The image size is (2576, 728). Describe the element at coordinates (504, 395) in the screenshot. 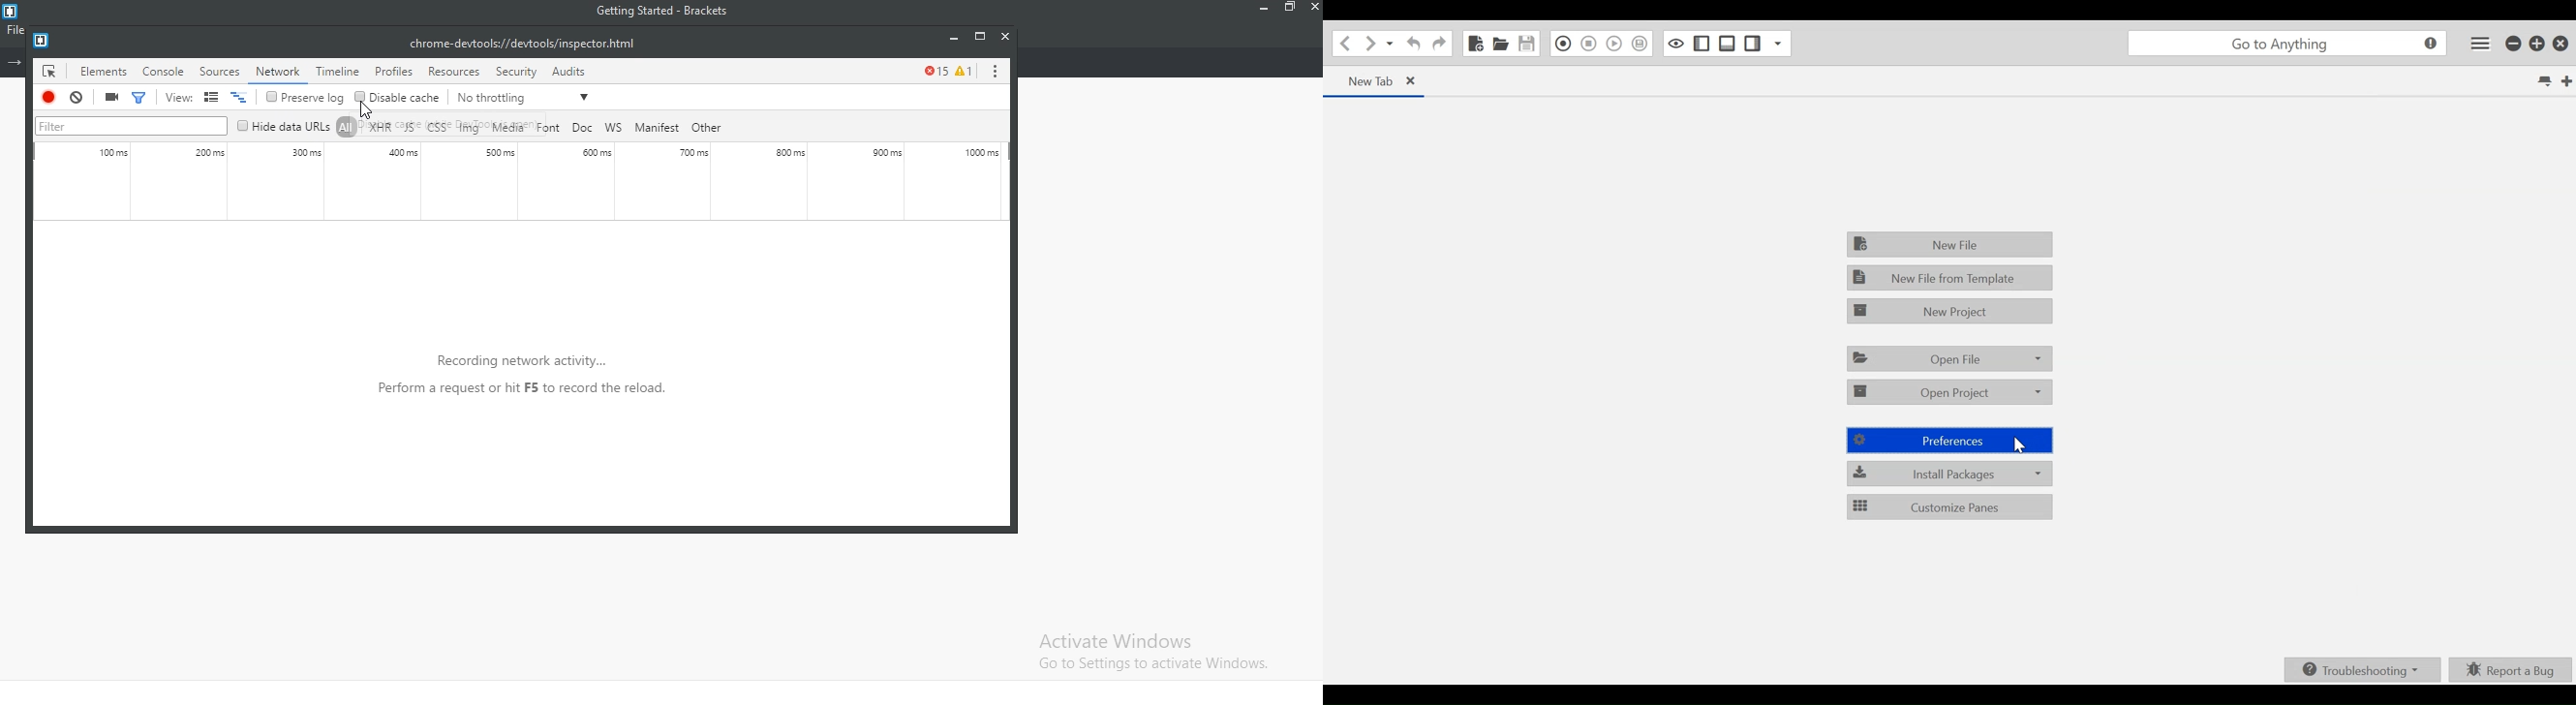

I see `recording network activity` at that location.